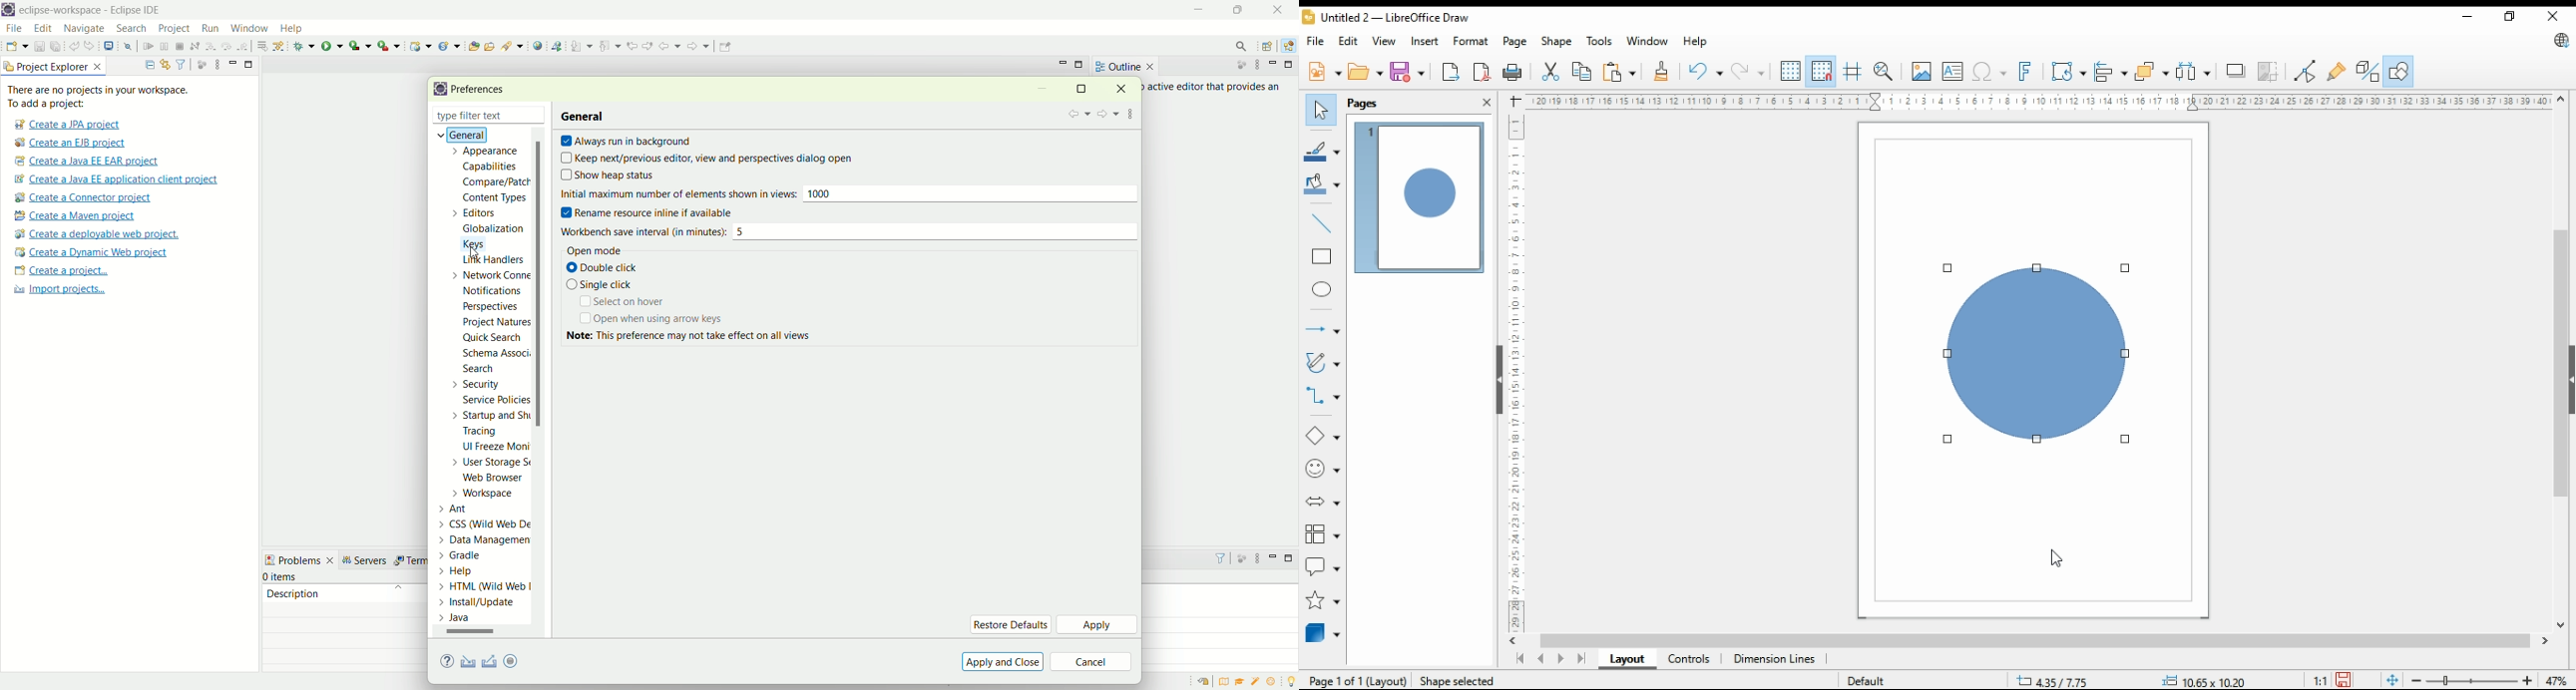  I want to click on page, so click(1514, 42).